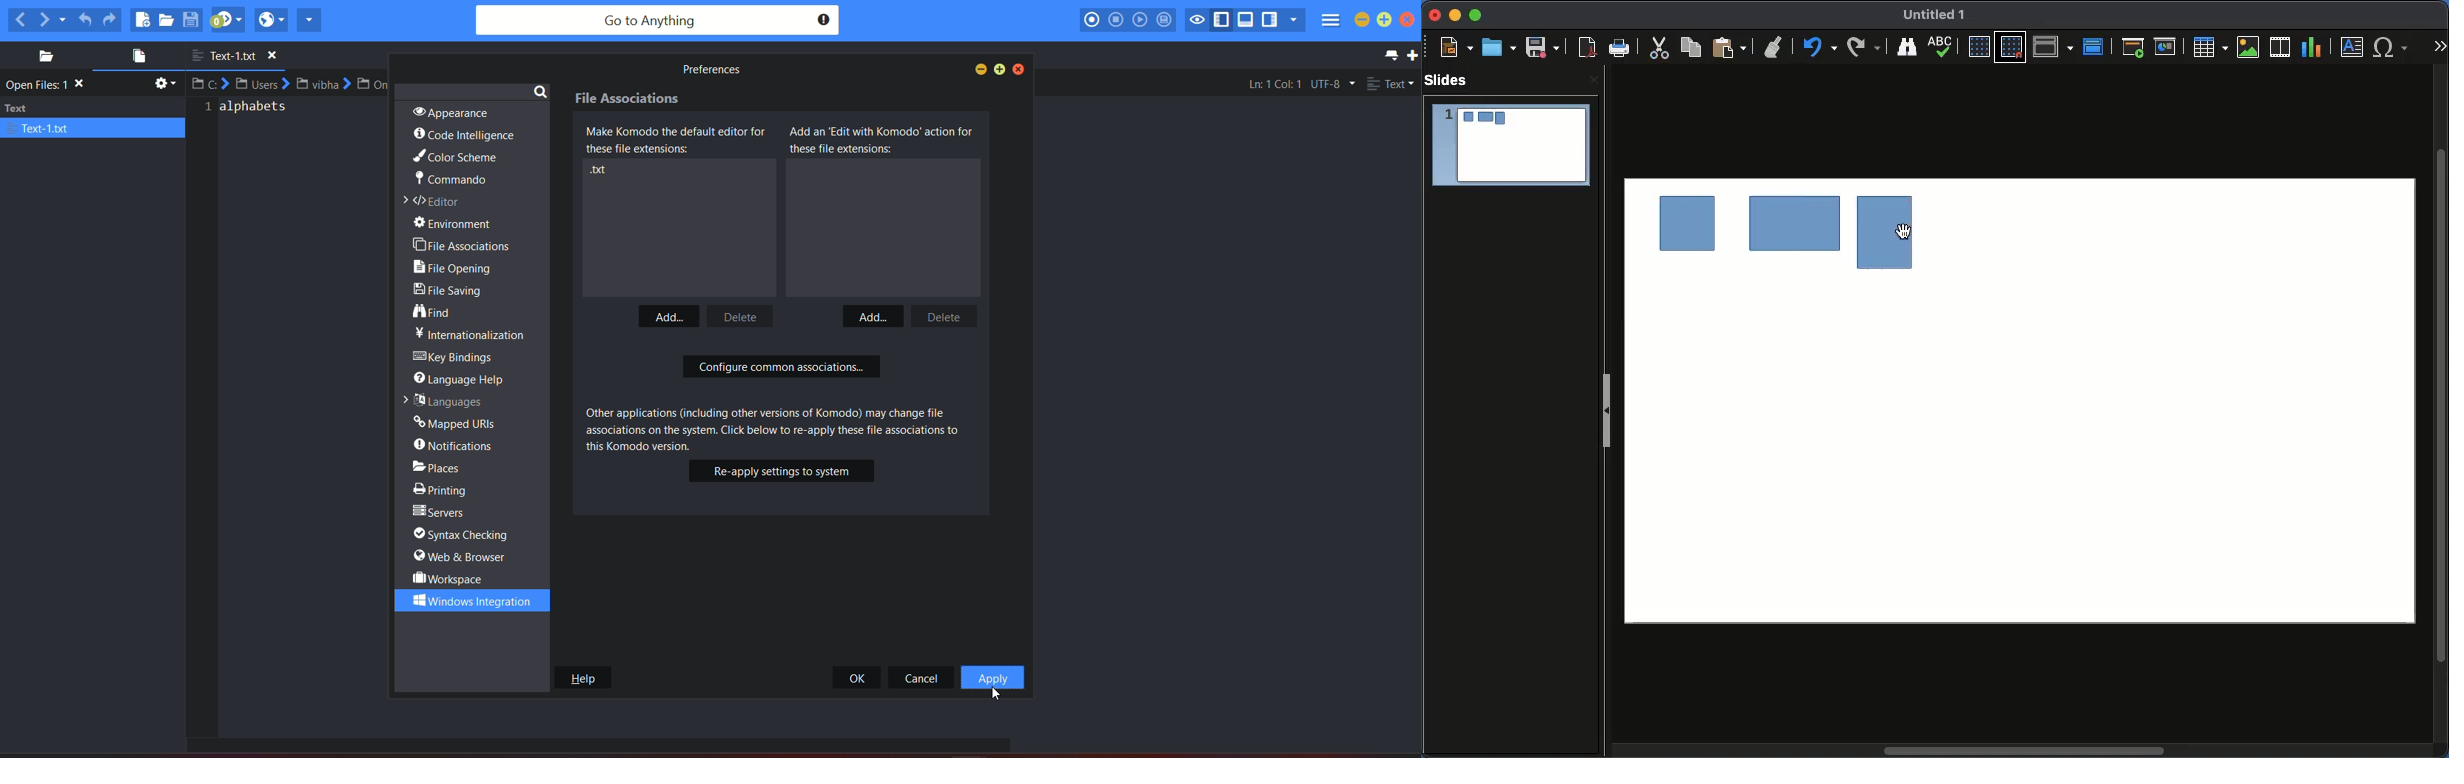 The image size is (2464, 784). I want to click on shape, so click(1872, 230).